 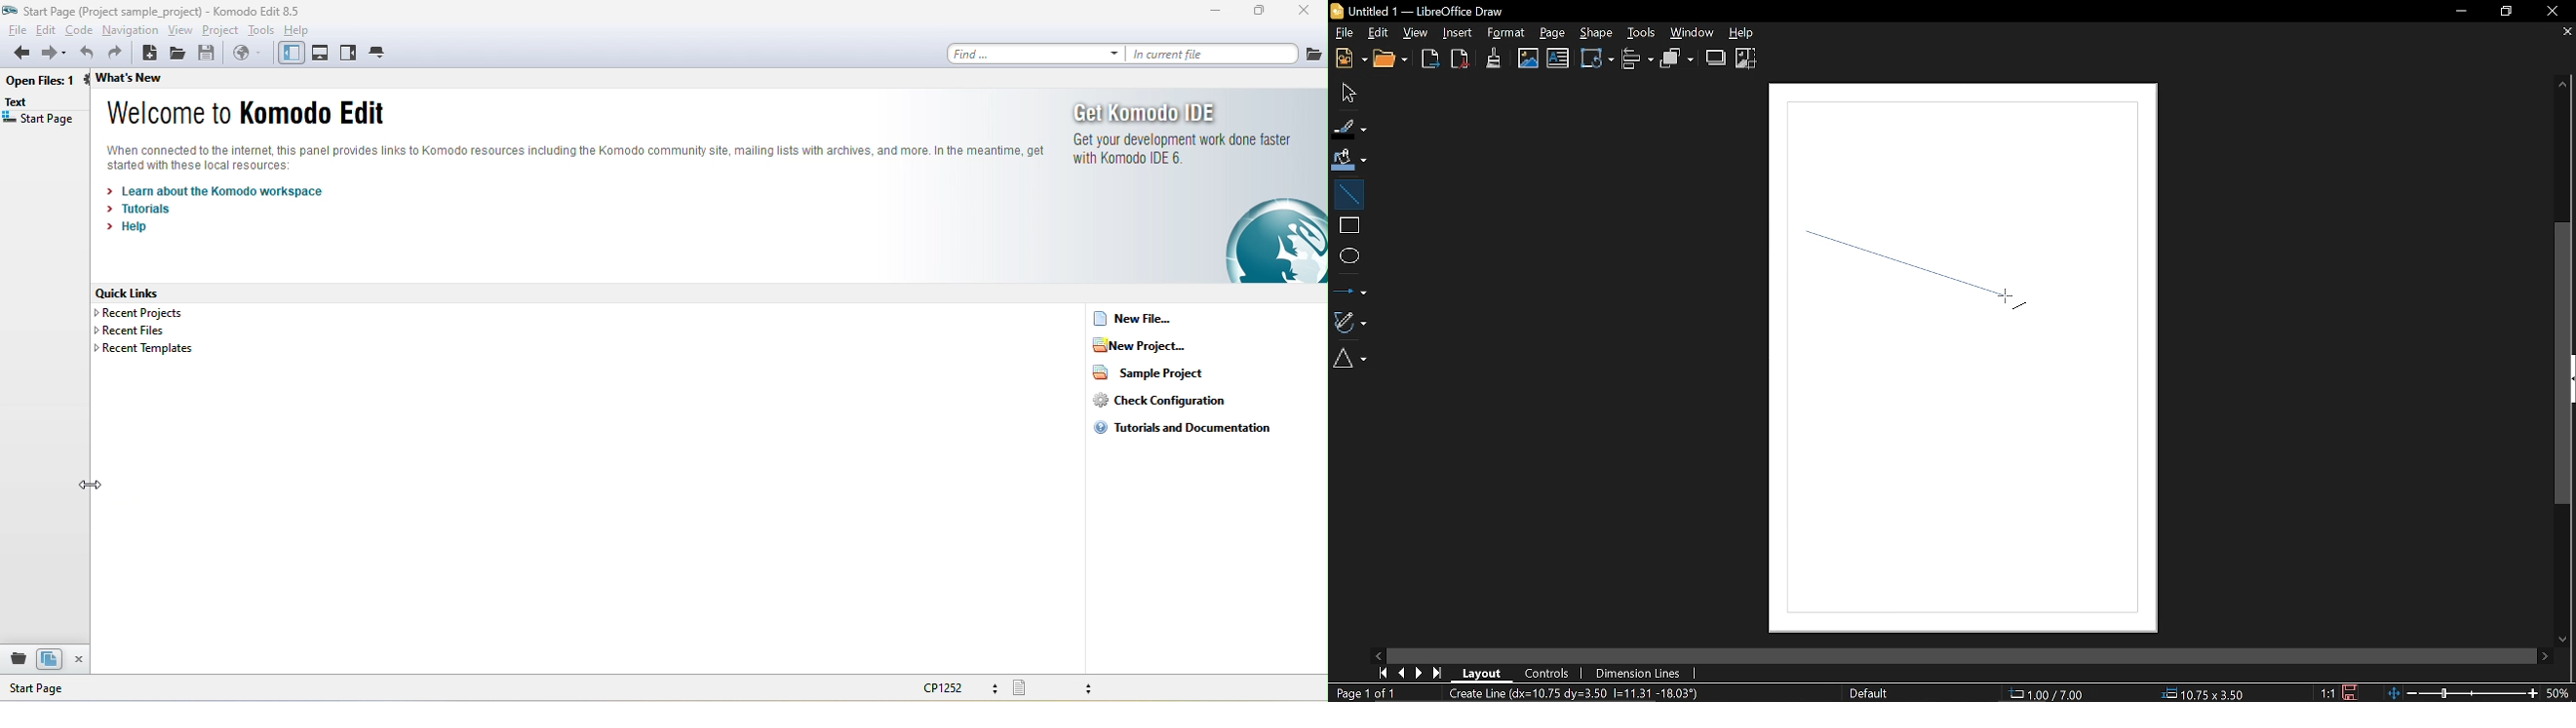 What do you see at coordinates (322, 53) in the screenshot?
I see `bottom pane` at bounding box center [322, 53].